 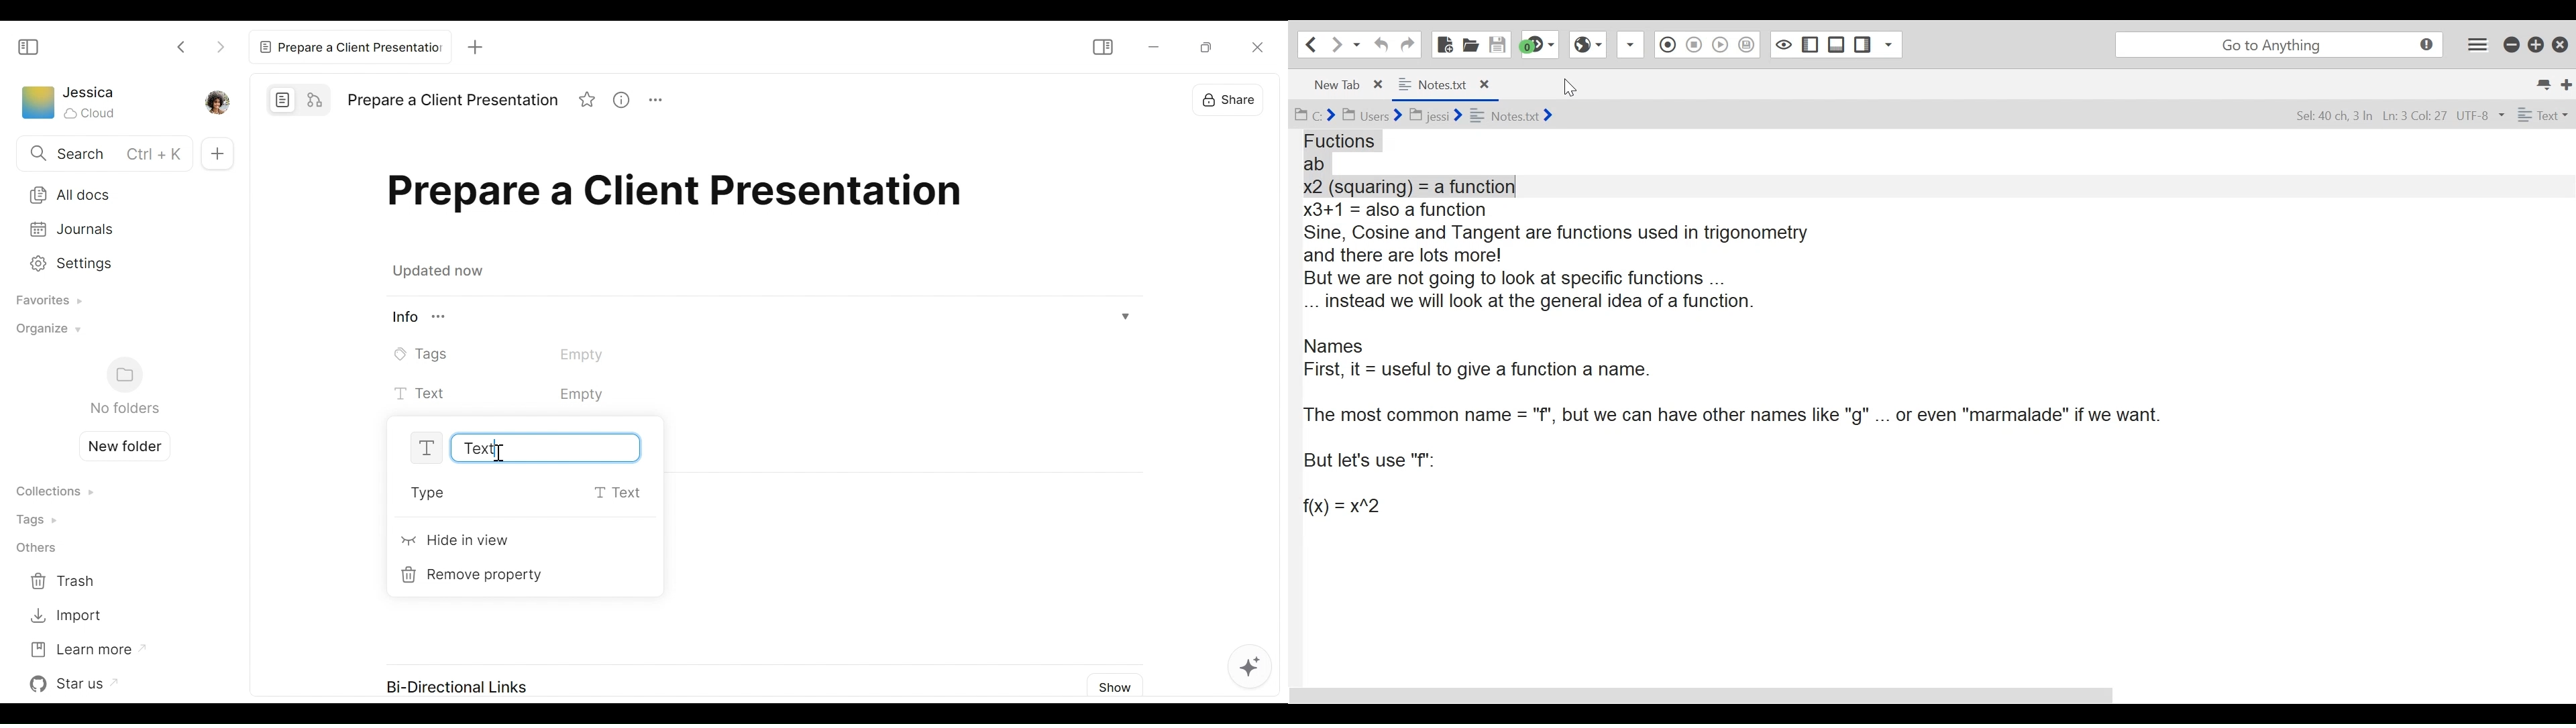 What do you see at coordinates (1210, 49) in the screenshot?
I see `Minimize` at bounding box center [1210, 49].